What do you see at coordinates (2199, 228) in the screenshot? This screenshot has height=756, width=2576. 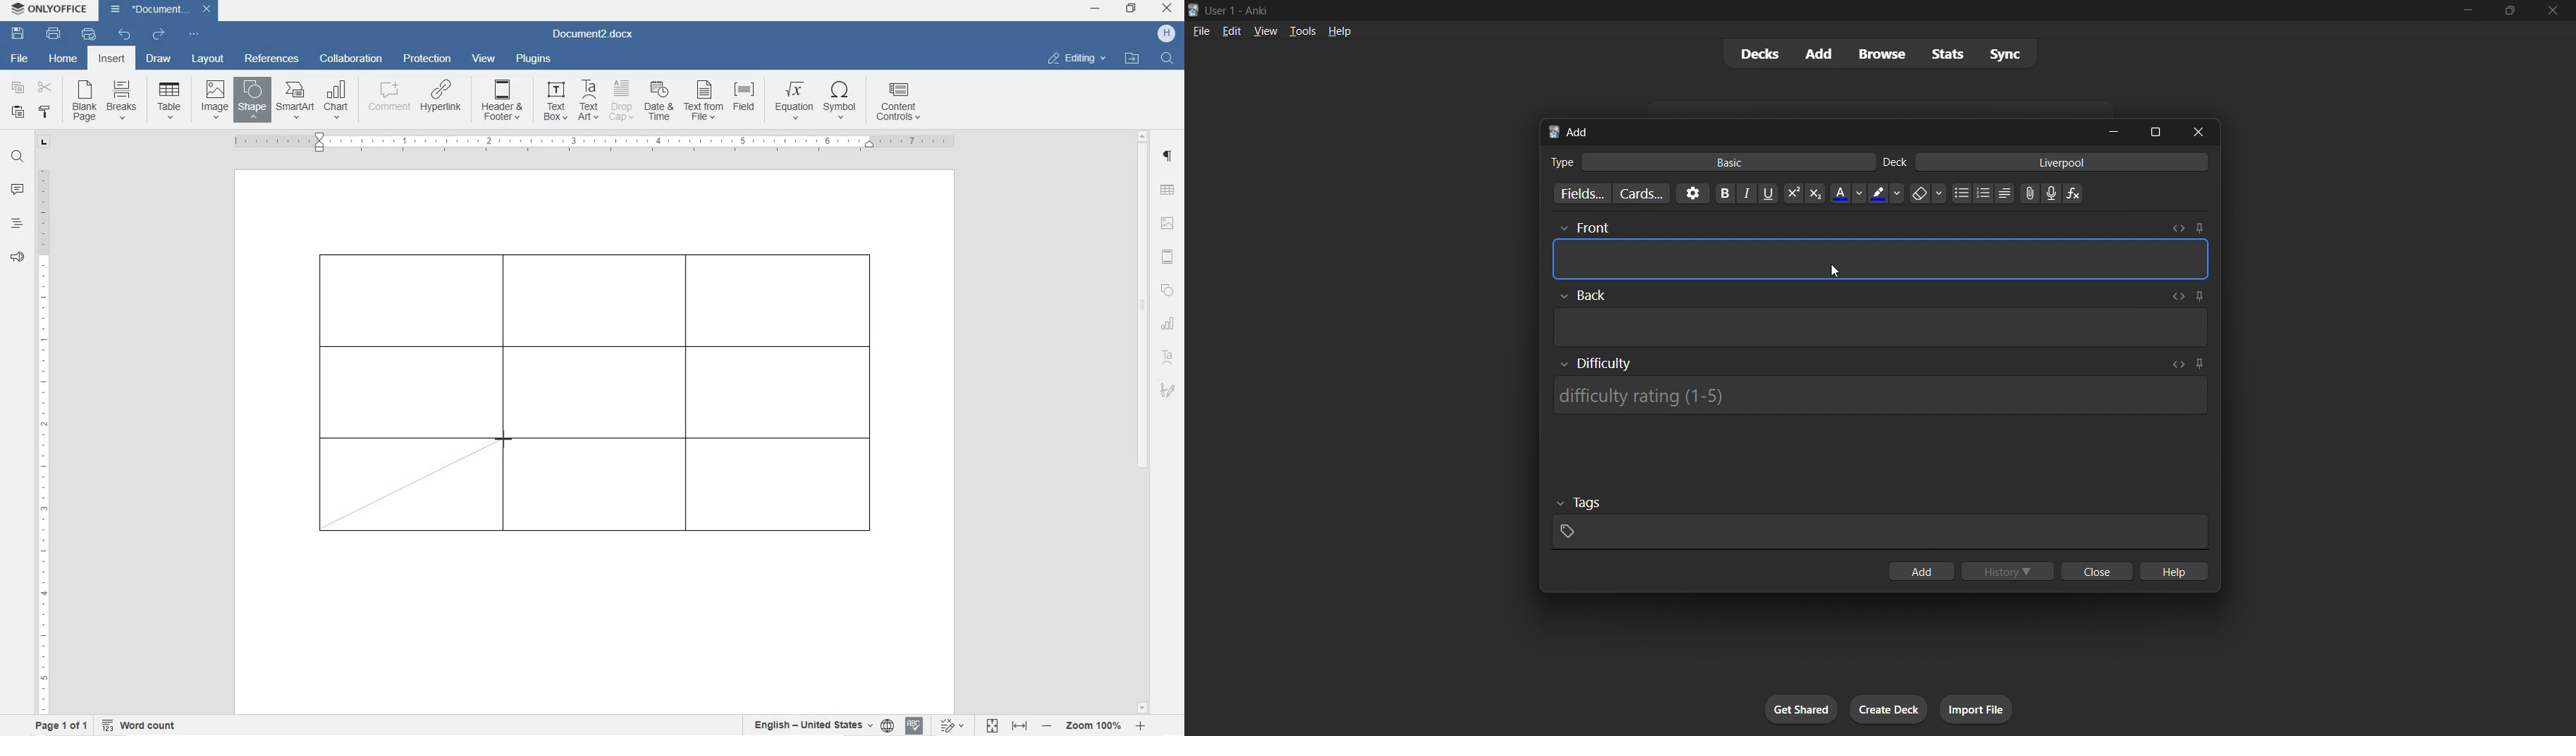 I see `Toggle sticky` at bounding box center [2199, 228].